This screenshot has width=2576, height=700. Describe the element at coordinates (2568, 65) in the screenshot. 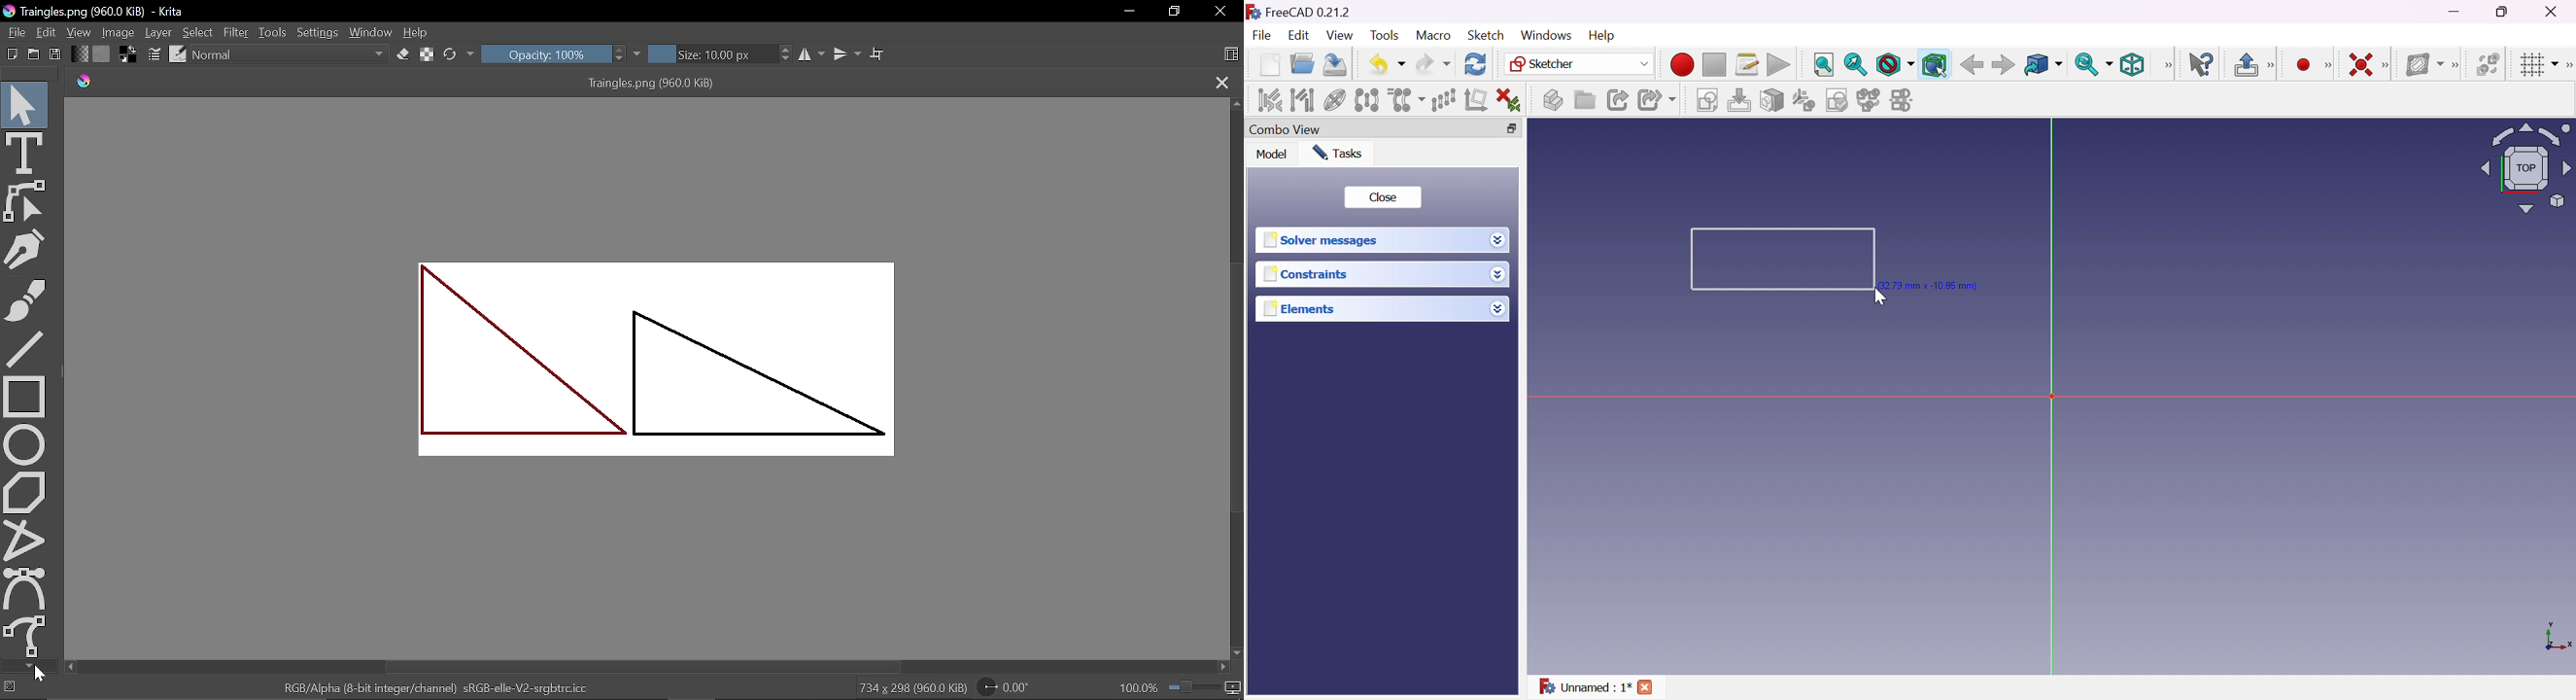

I see `[Sketcher edit tools]` at that location.